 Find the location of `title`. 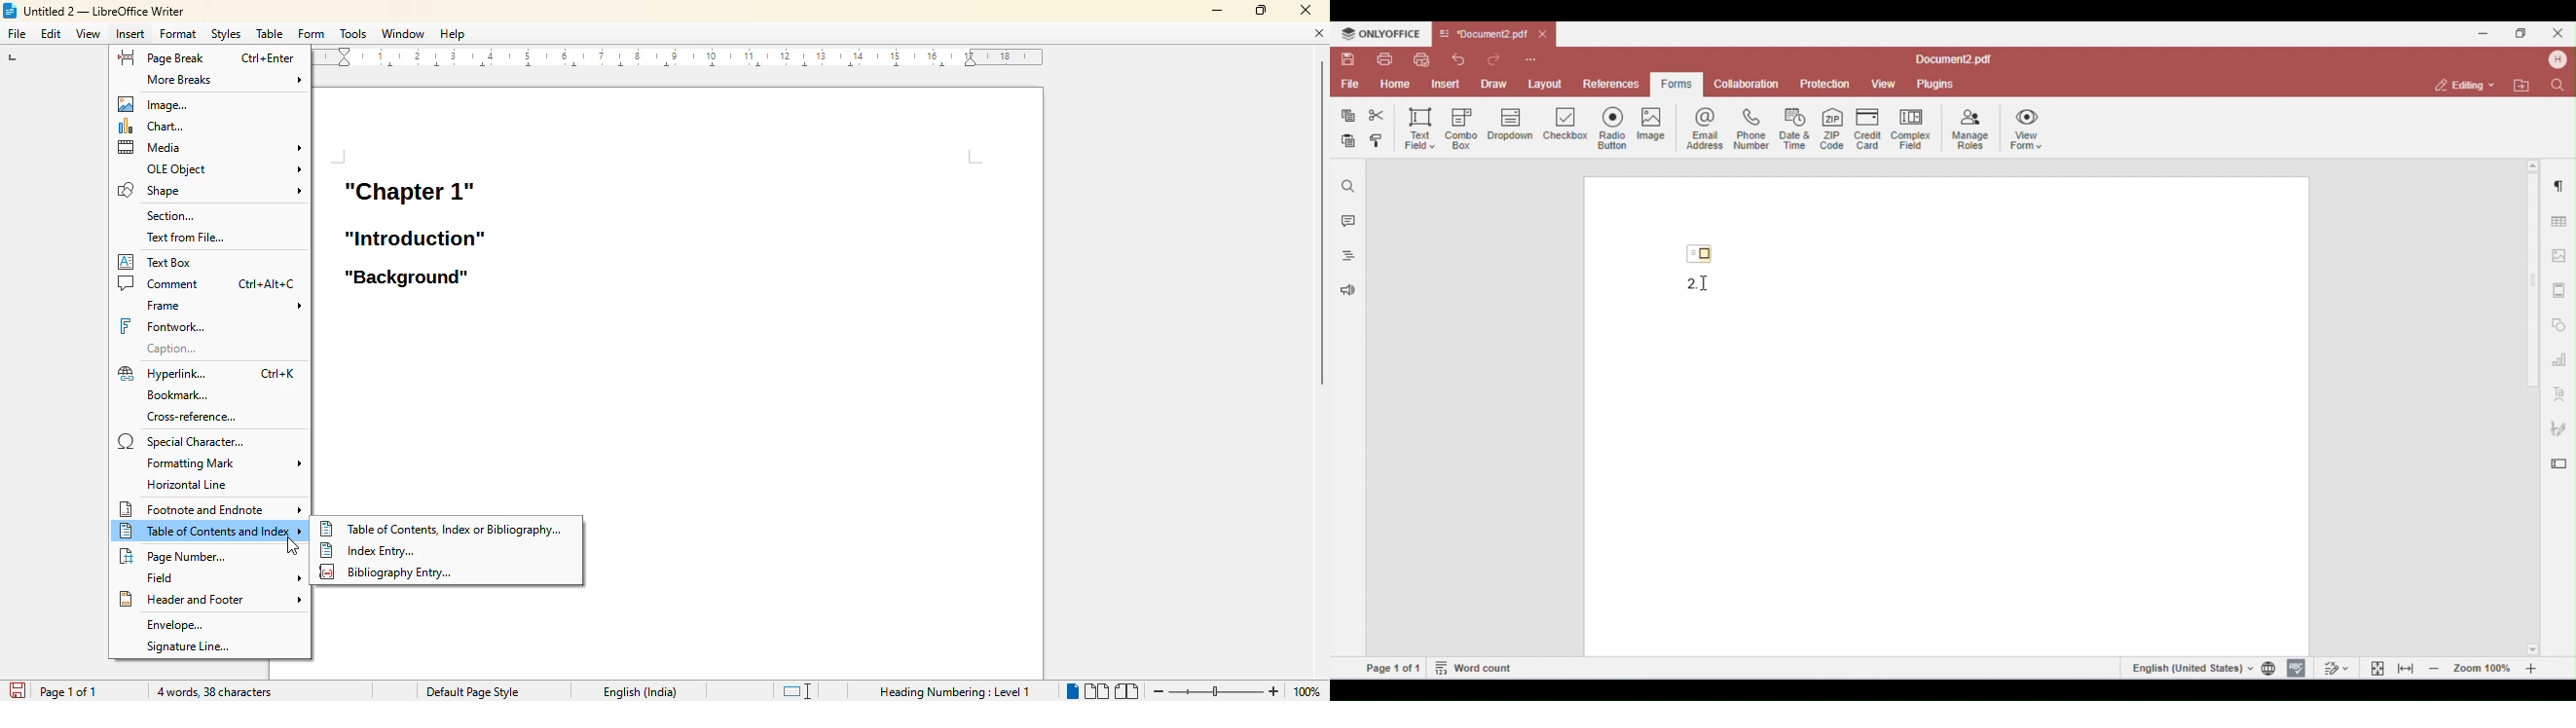

title is located at coordinates (93, 11).